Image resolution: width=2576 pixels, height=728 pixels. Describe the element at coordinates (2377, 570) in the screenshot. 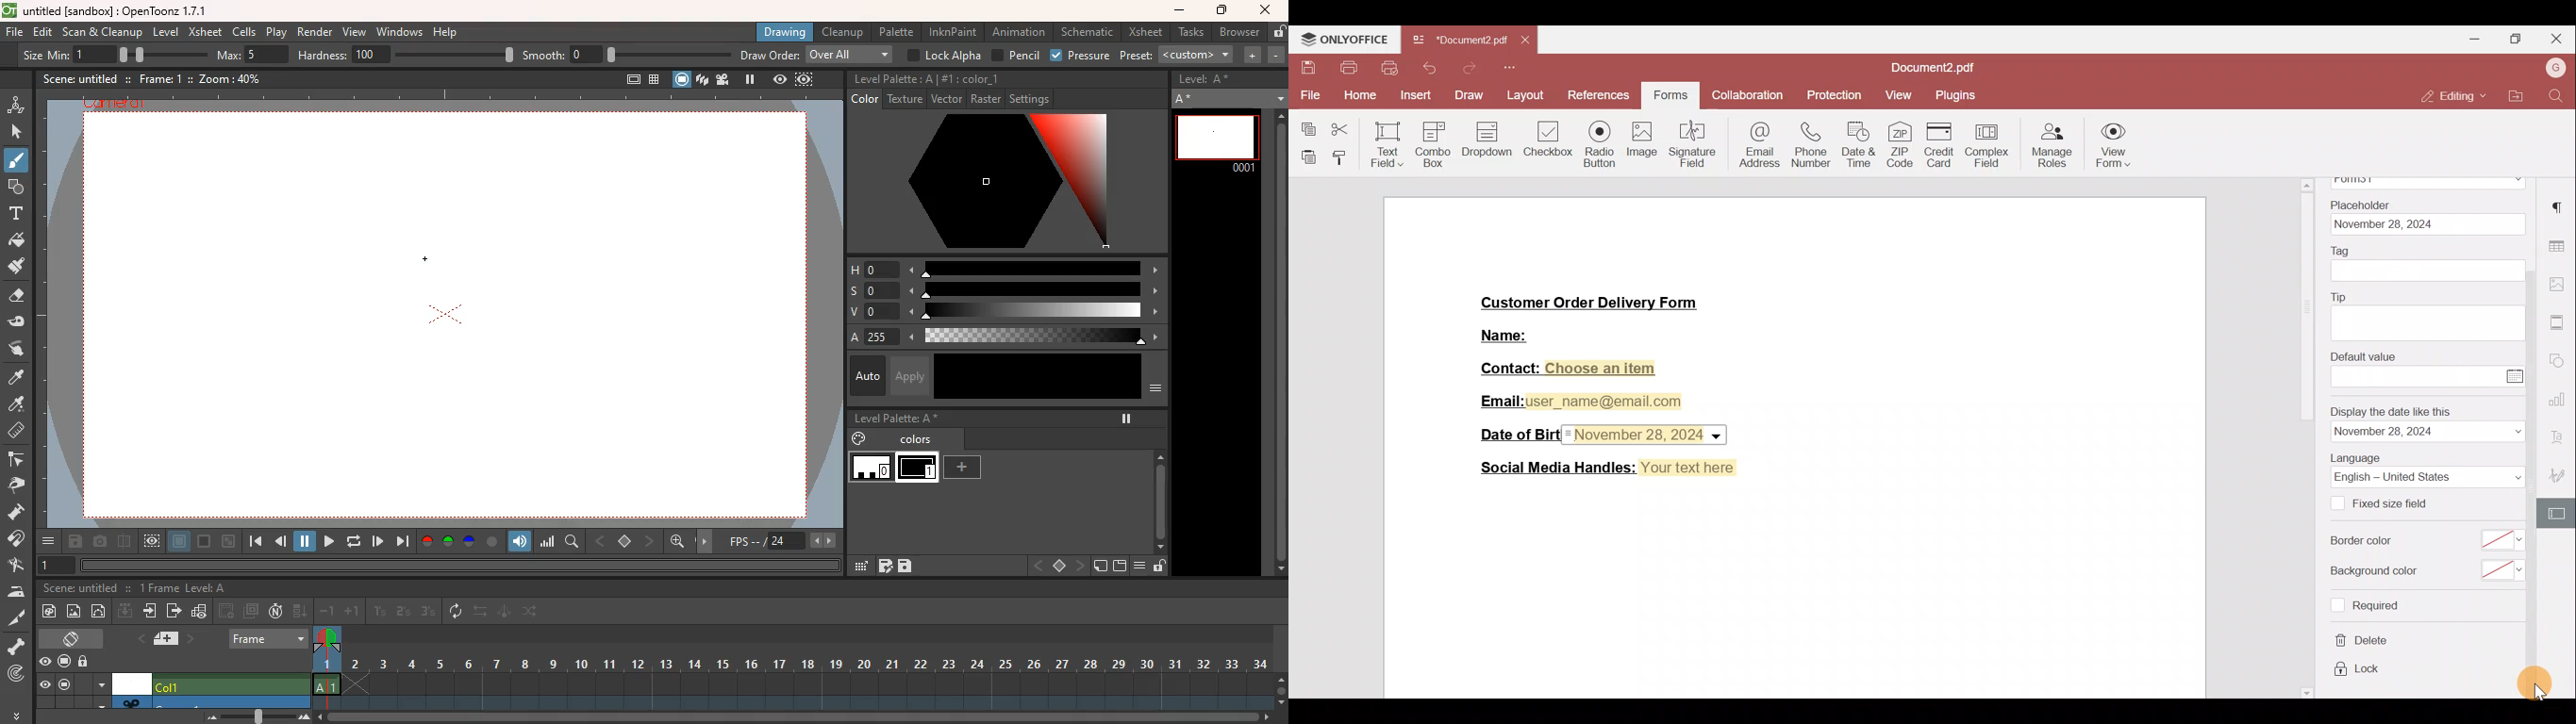

I see `Background color` at that location.